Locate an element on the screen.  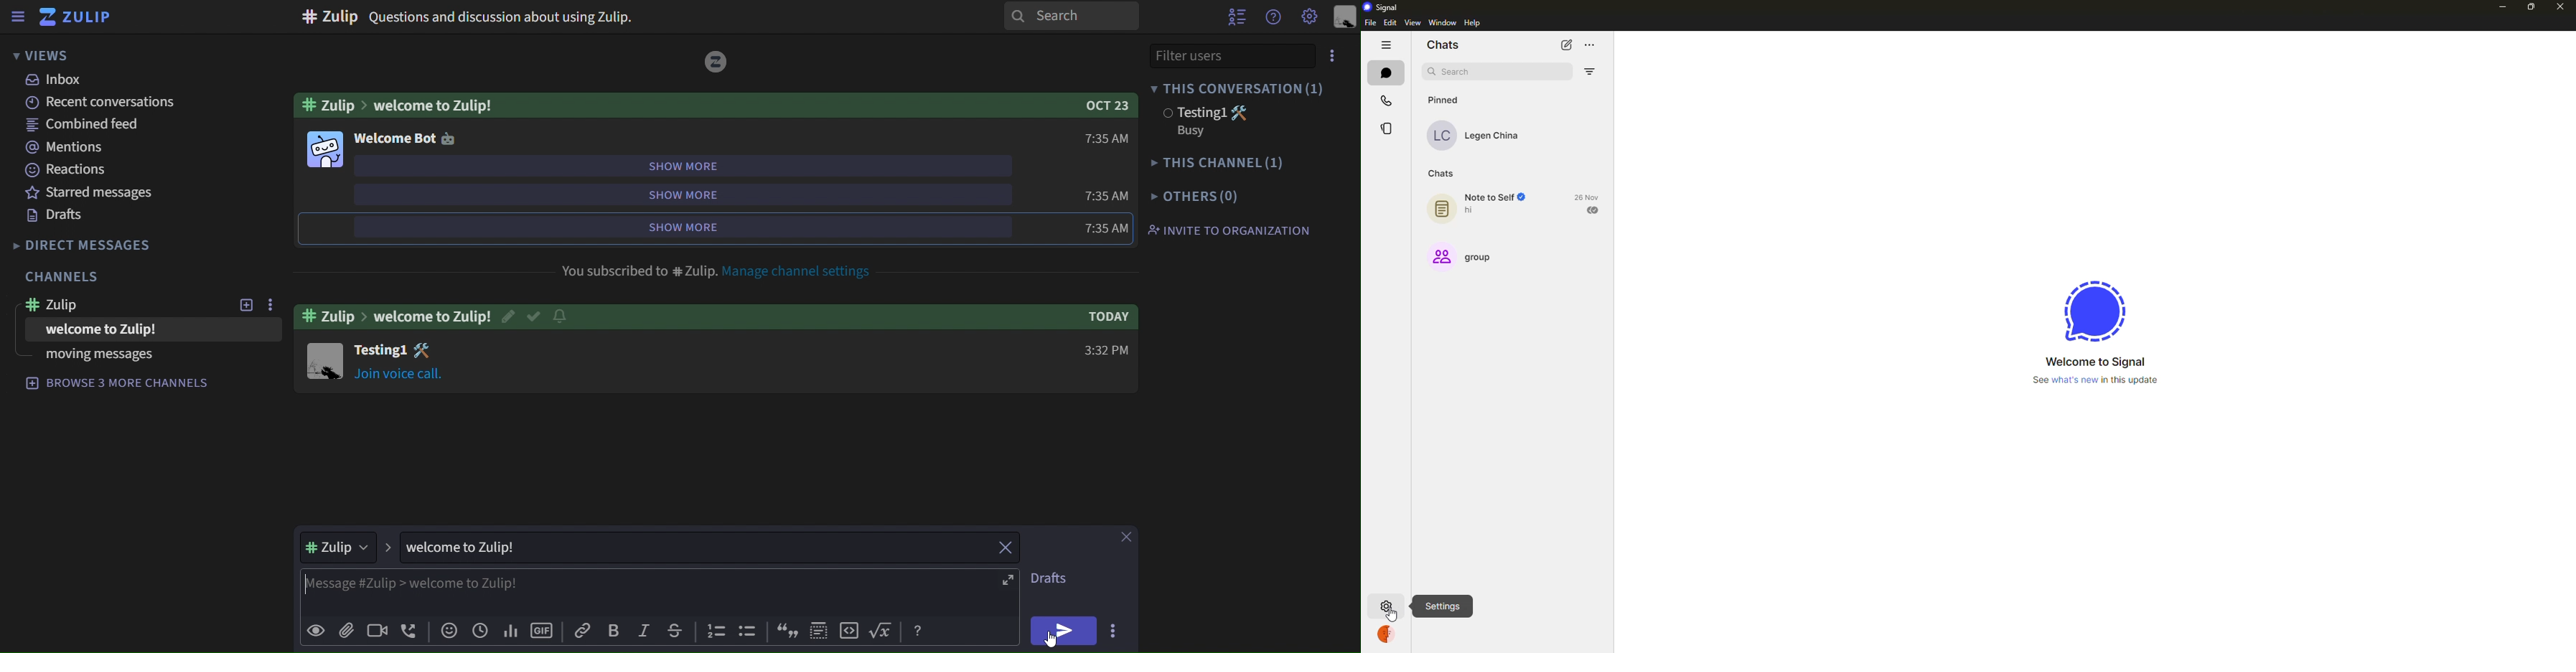
calls is located at coordinates (1387, 100).